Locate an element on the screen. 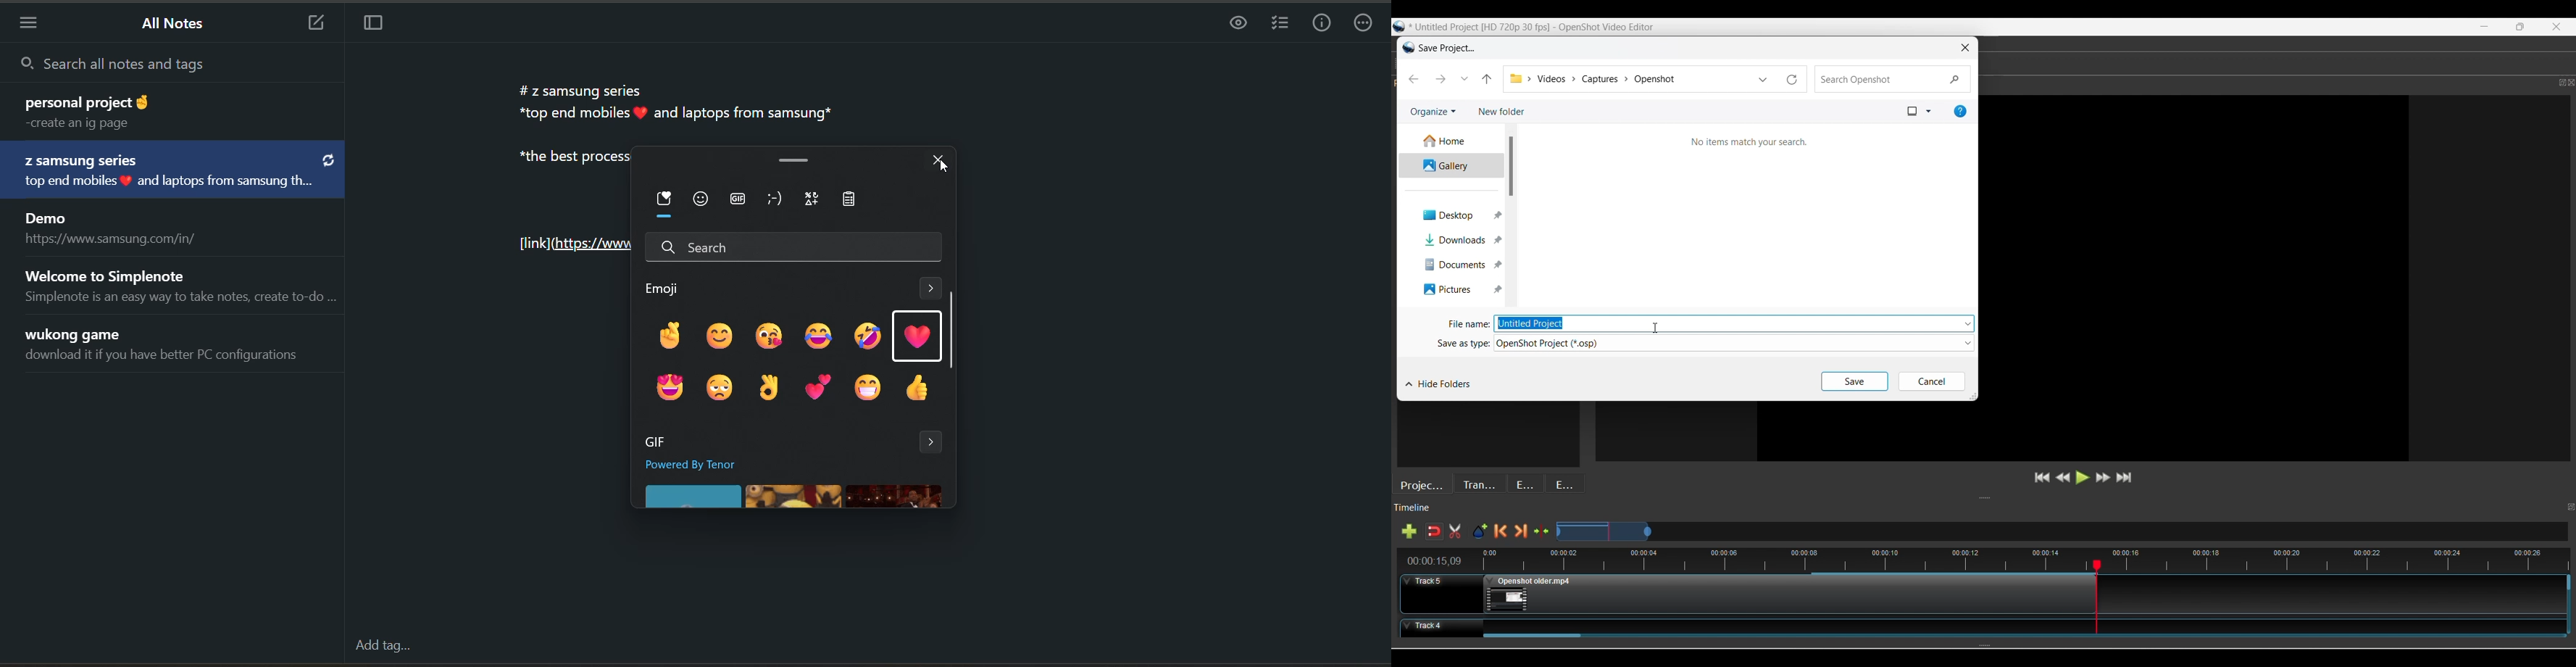 The image size is (2576, 672). emoji 8 is located at coordinates (715, 388).